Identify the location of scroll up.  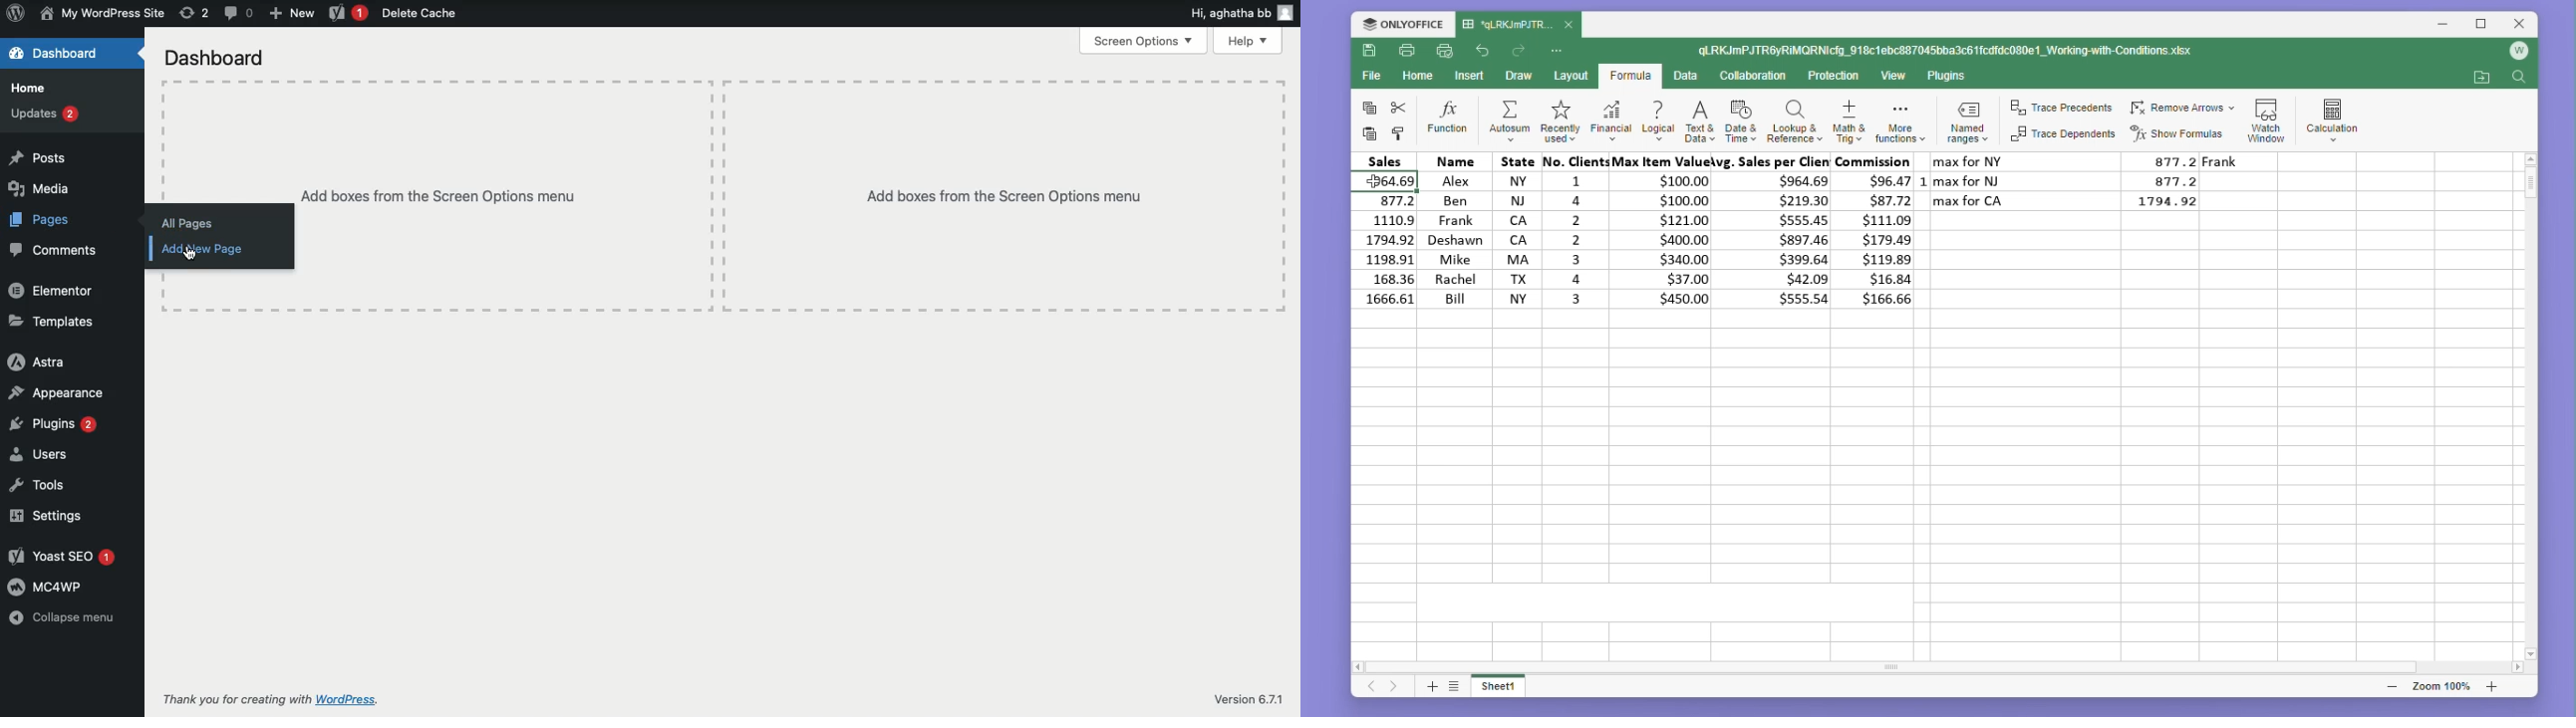
(2530, 158).